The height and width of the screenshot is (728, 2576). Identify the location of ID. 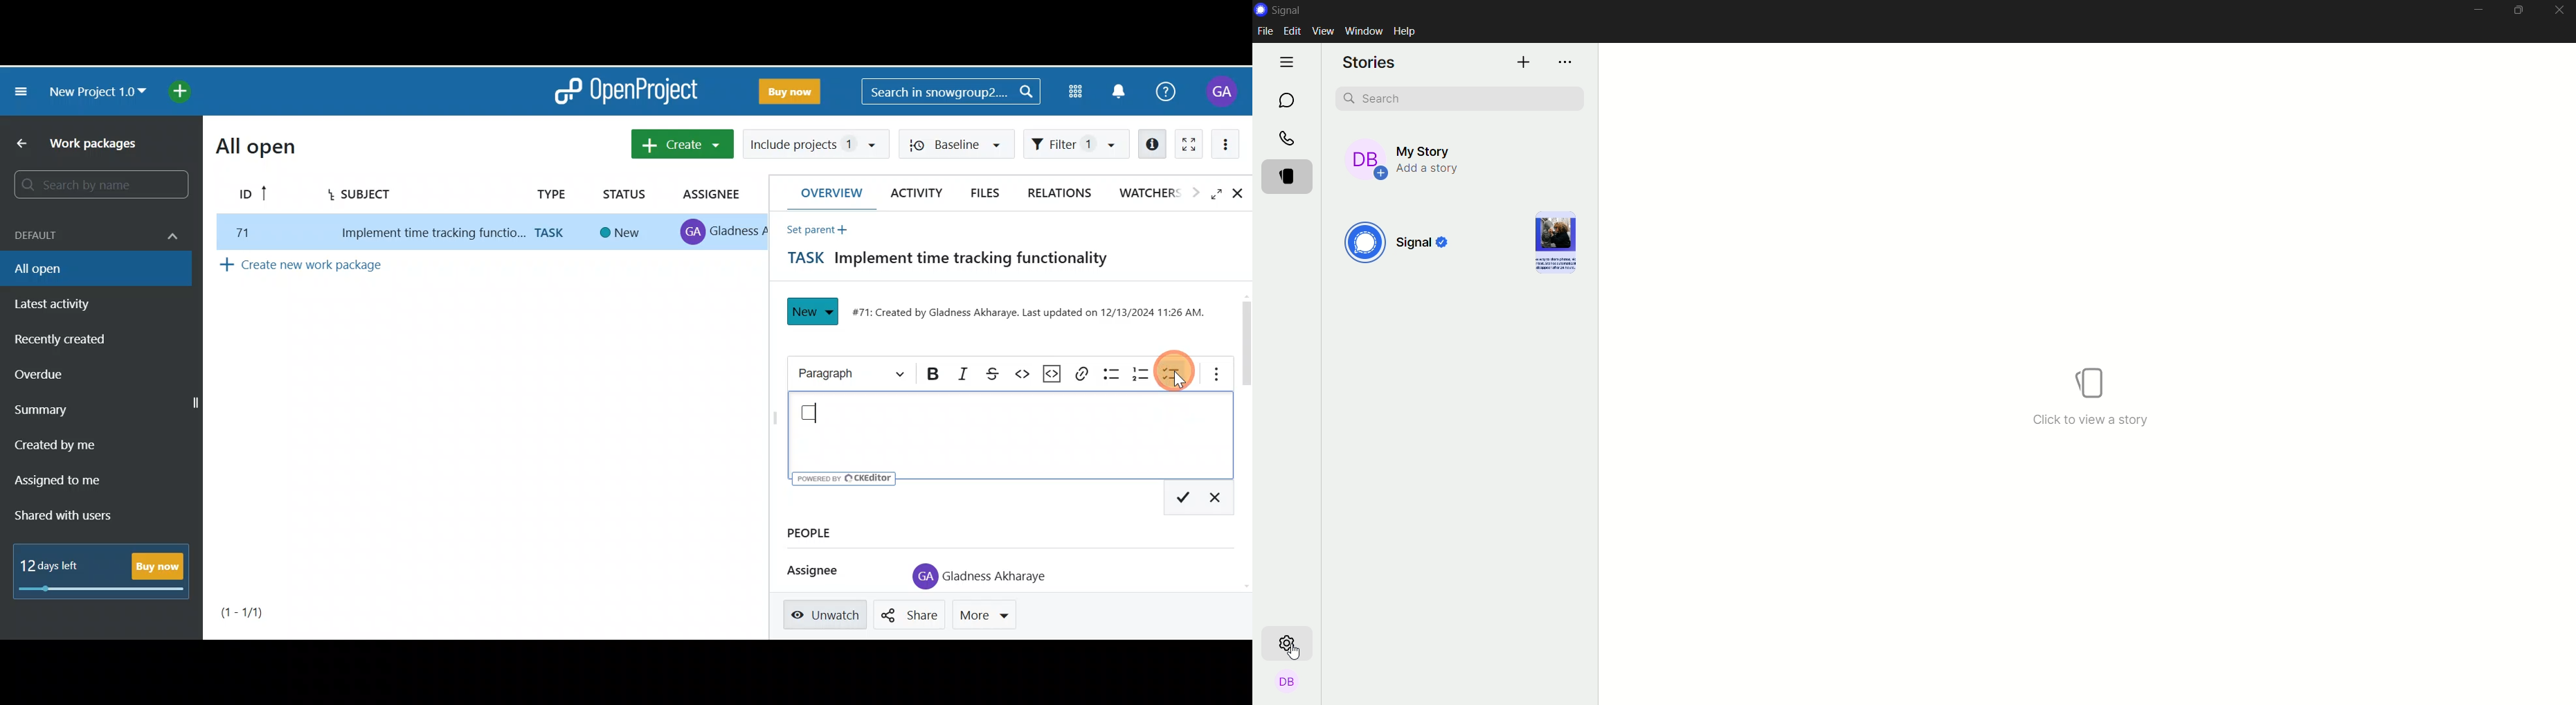
(249, 195).